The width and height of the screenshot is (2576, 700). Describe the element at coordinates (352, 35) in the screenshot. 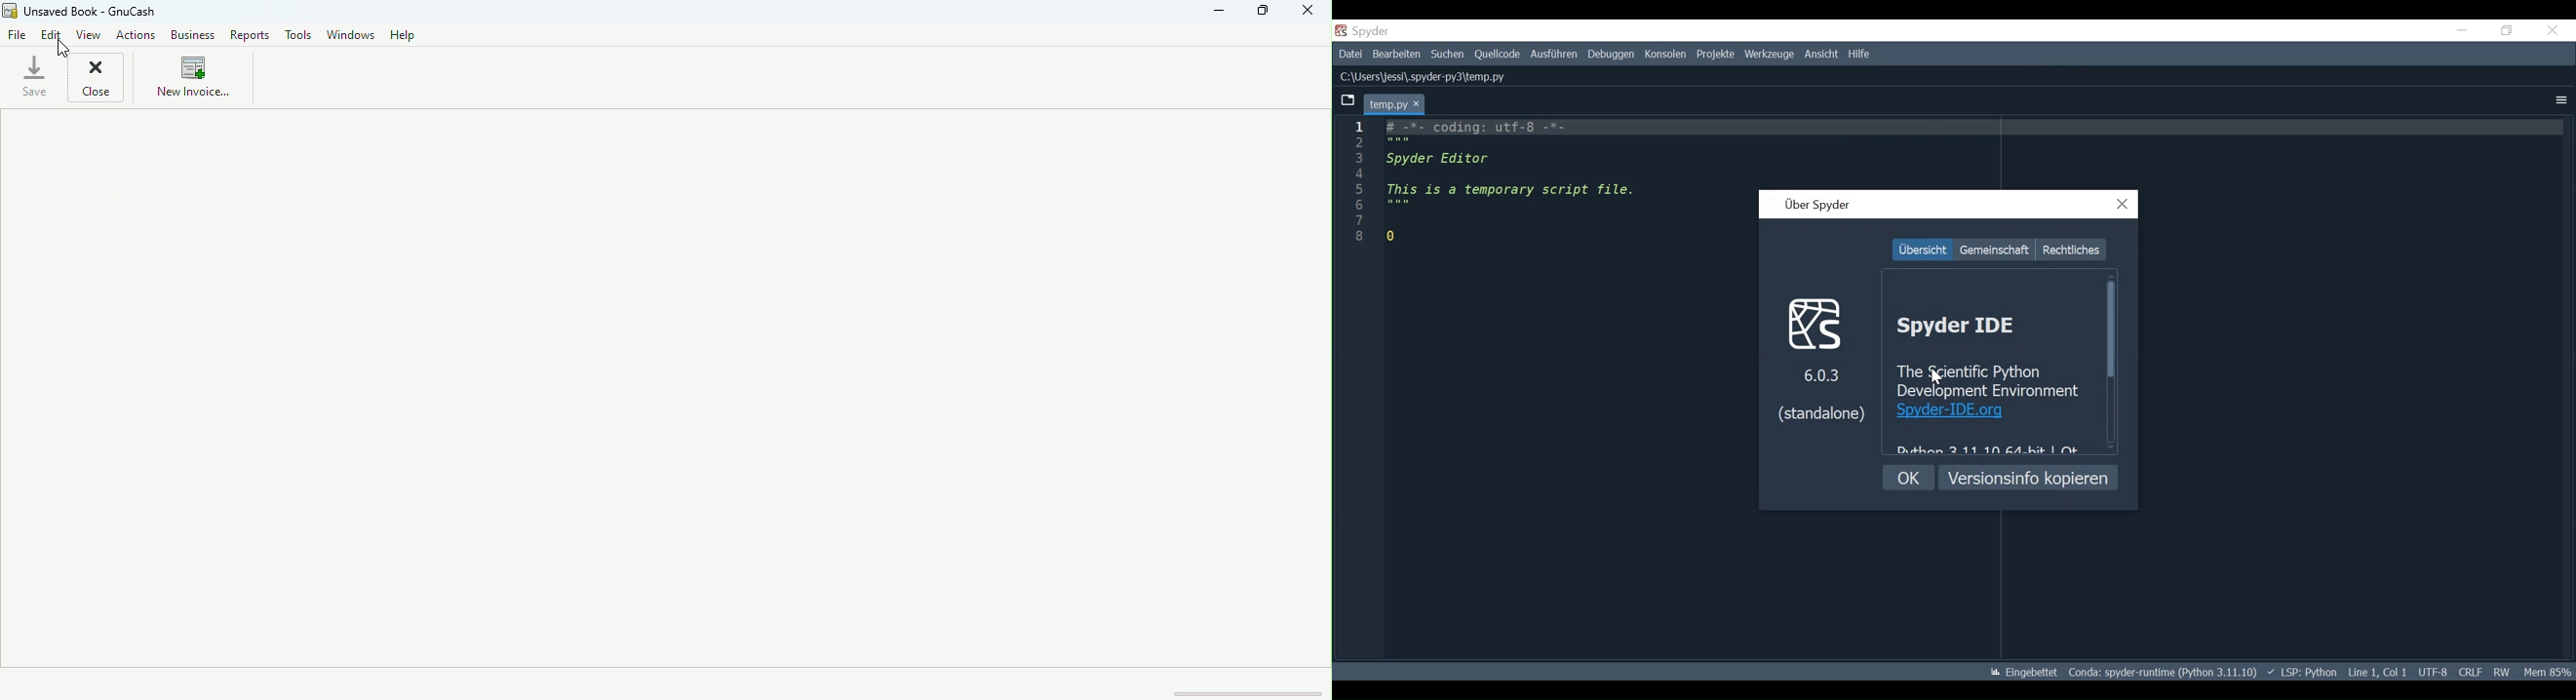

I see `Windows` at that location.